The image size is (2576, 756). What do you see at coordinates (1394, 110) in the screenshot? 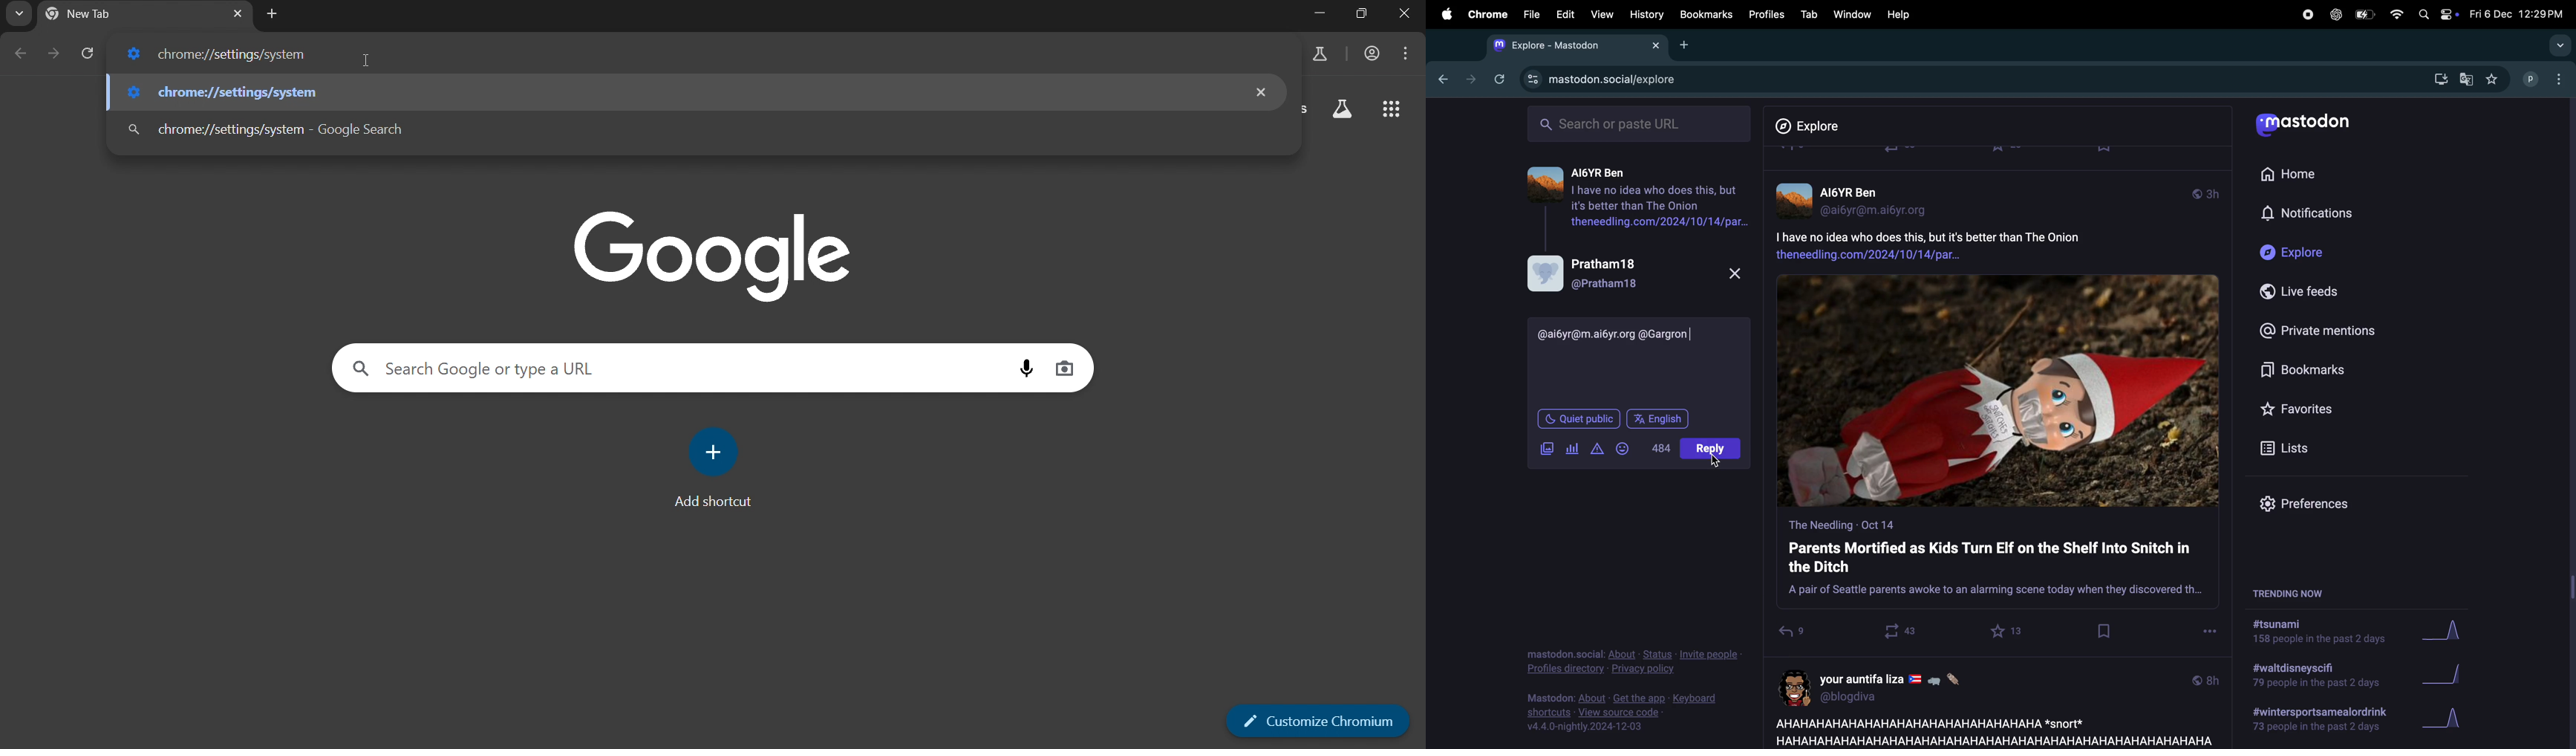
I see `google apps` at bounding box center [1394, 110].